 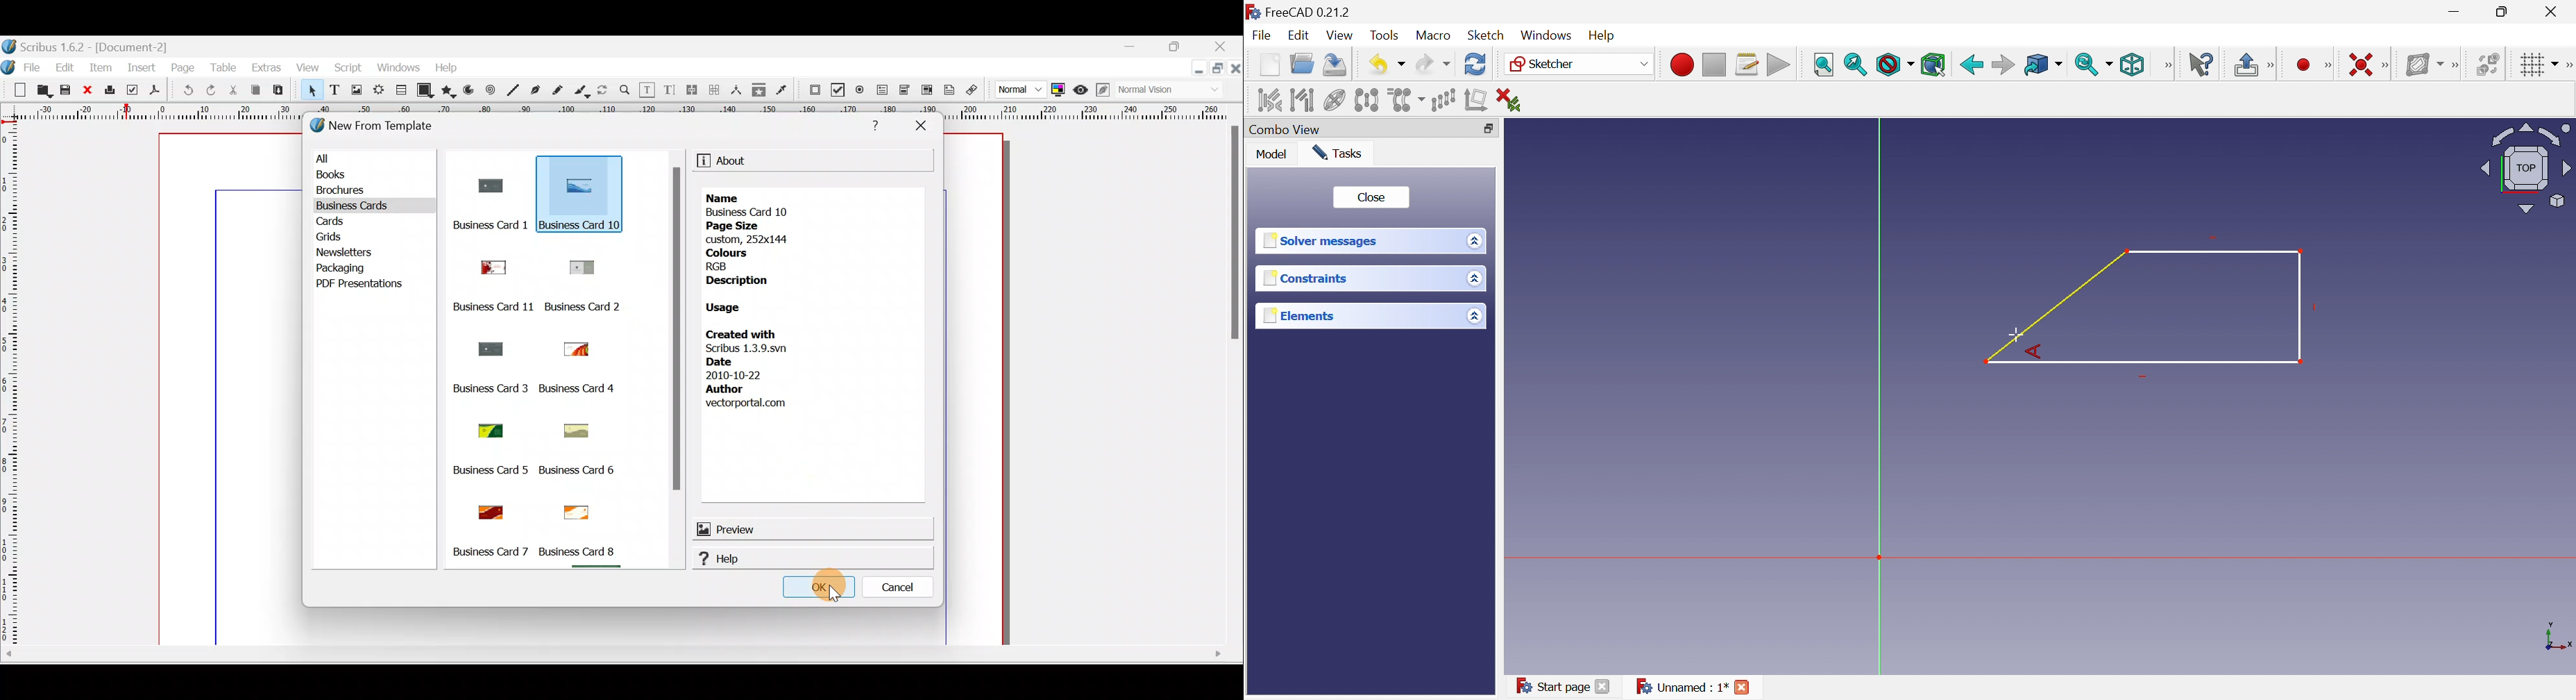 What do you see at coordinates (736, 161) in the screenshot?
I see `About` at bounding box center [736, 161].